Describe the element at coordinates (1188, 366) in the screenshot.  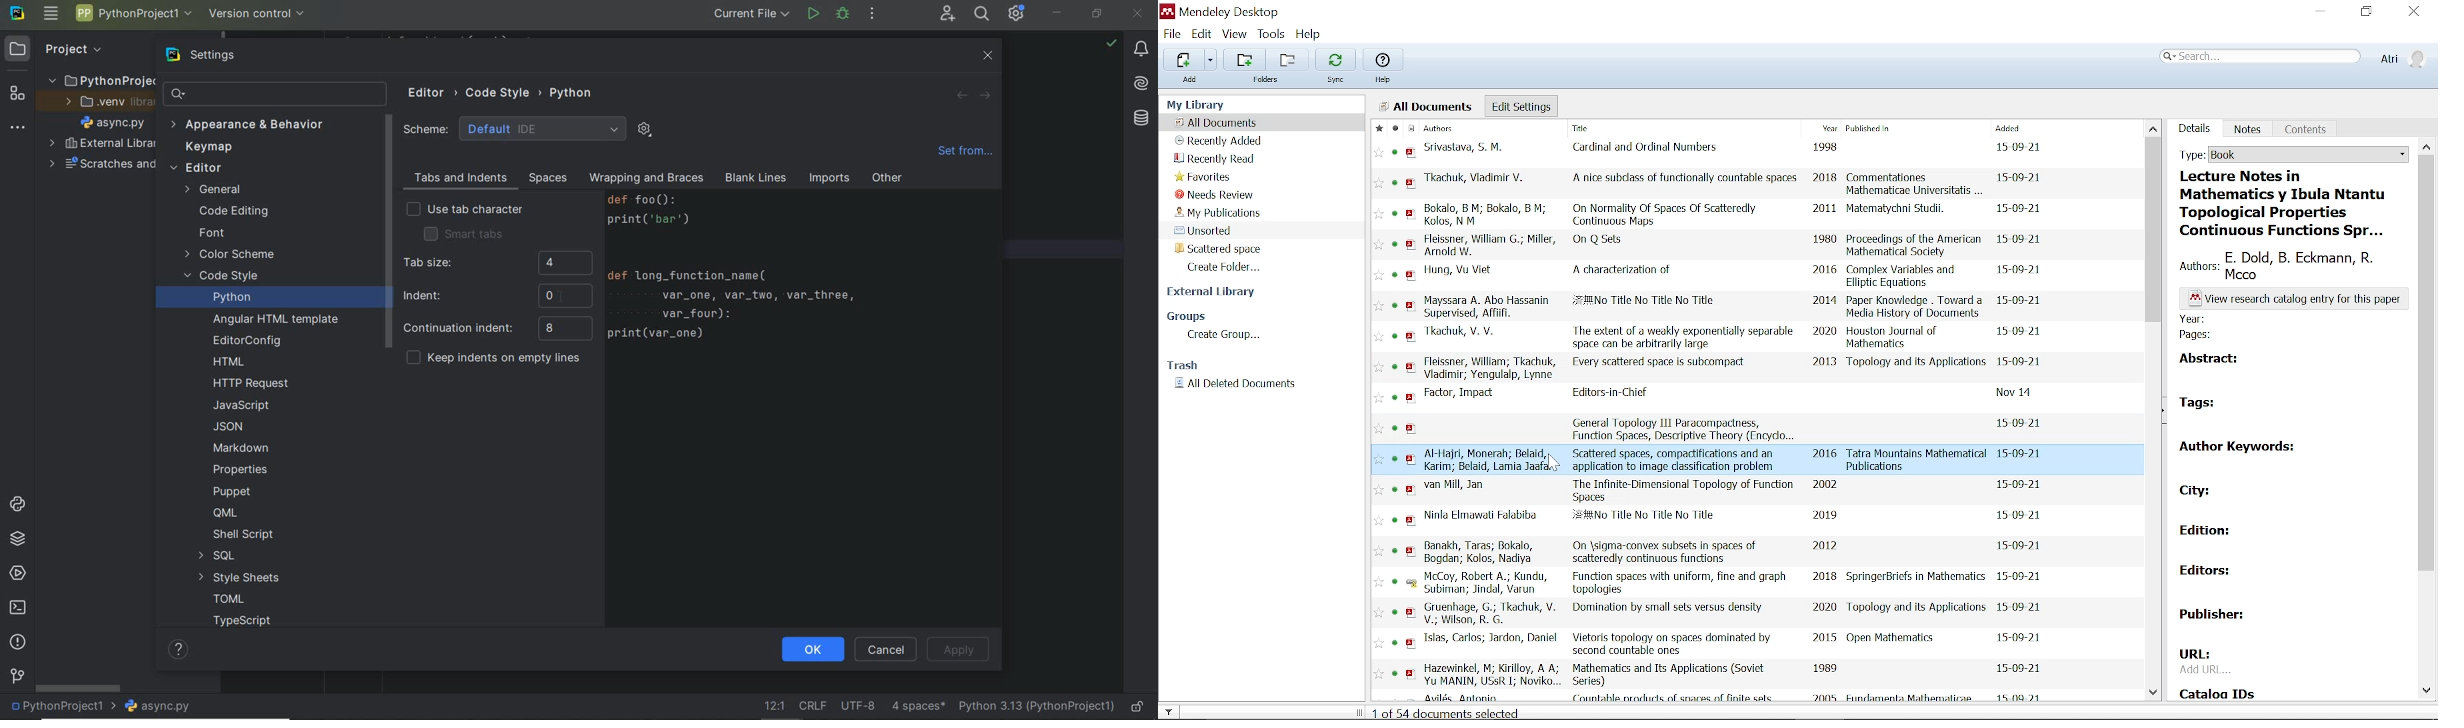
I see `Trash` at that location.